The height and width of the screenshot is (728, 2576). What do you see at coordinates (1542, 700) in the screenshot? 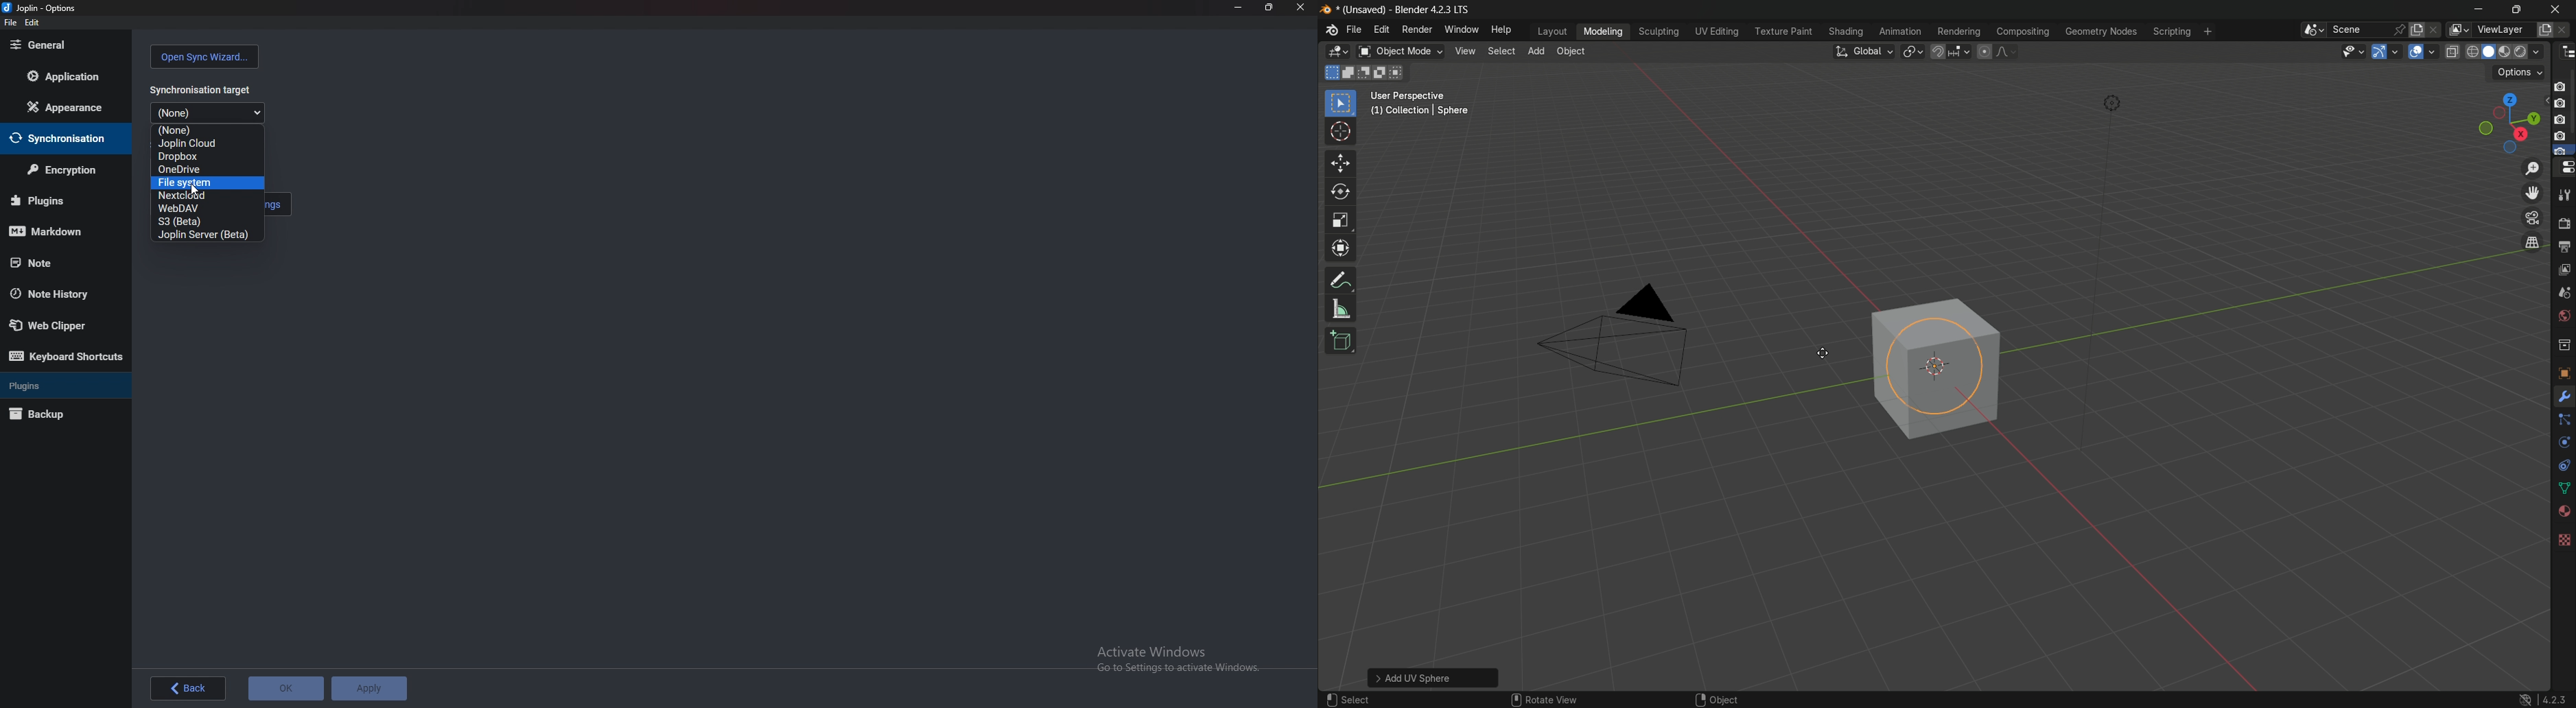
I see `rotate view` at bounding box center [1542, 700].